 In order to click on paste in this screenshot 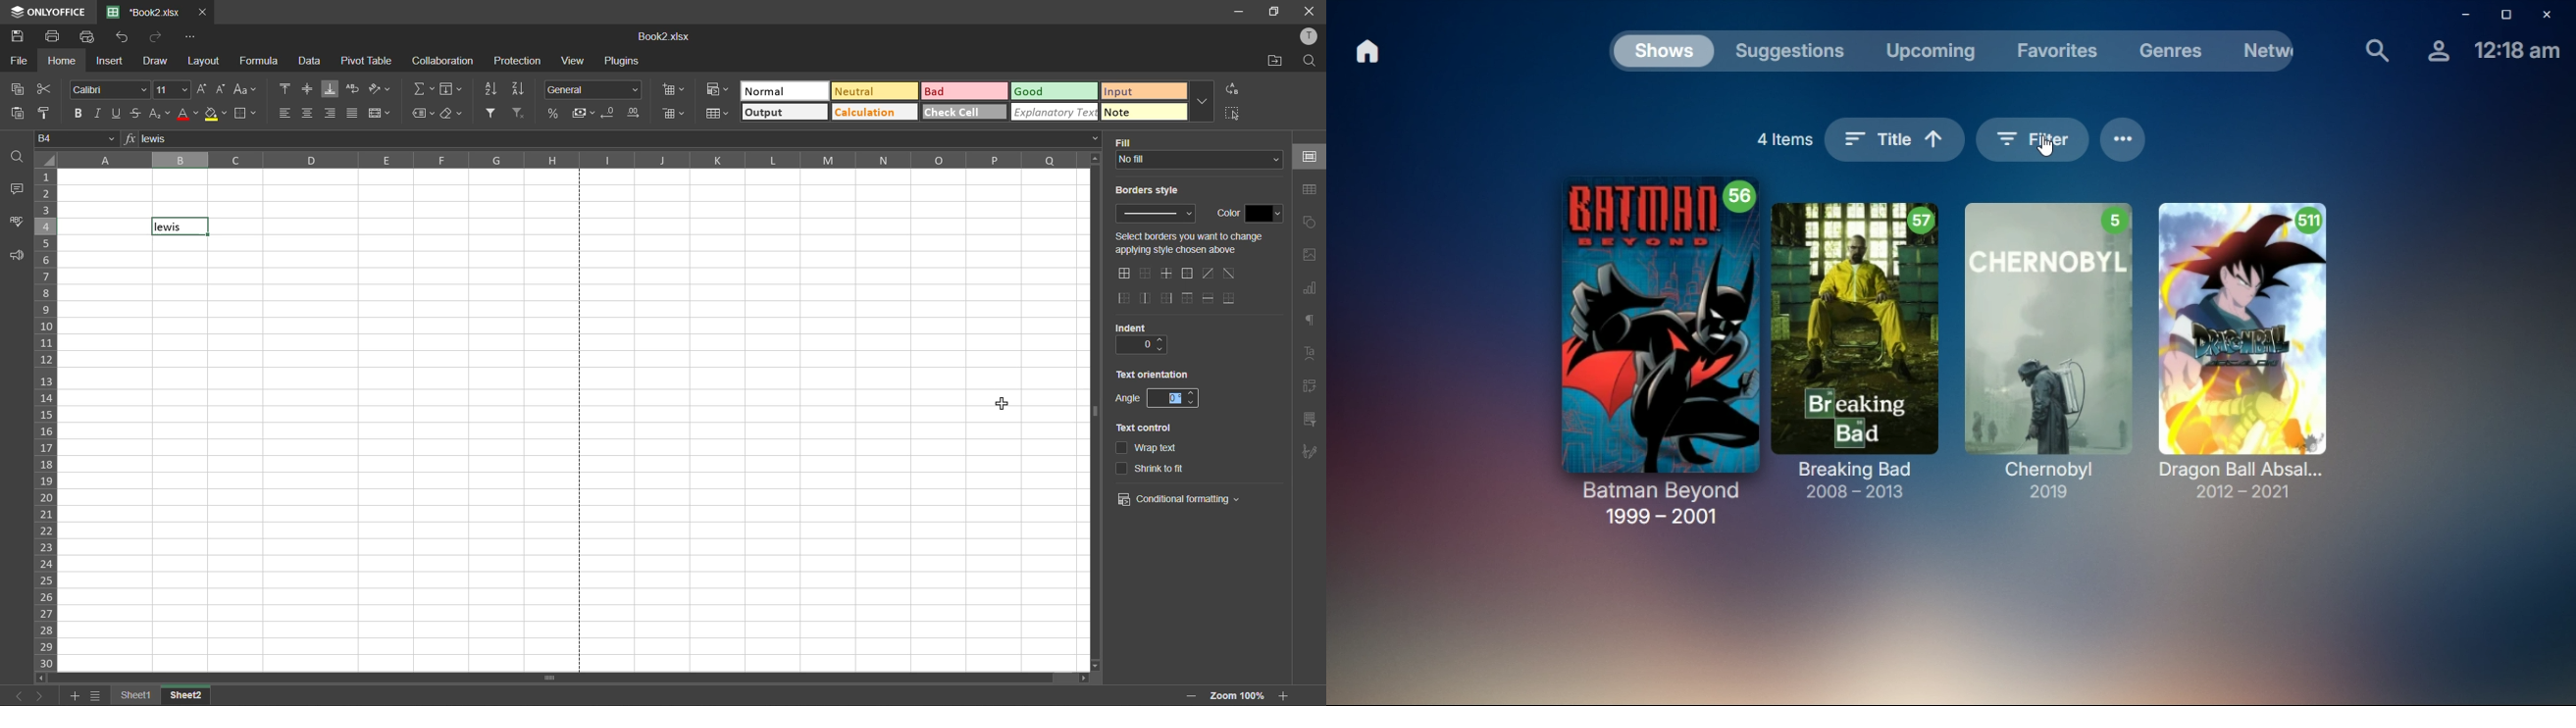, I will do `click(21, 114)`.